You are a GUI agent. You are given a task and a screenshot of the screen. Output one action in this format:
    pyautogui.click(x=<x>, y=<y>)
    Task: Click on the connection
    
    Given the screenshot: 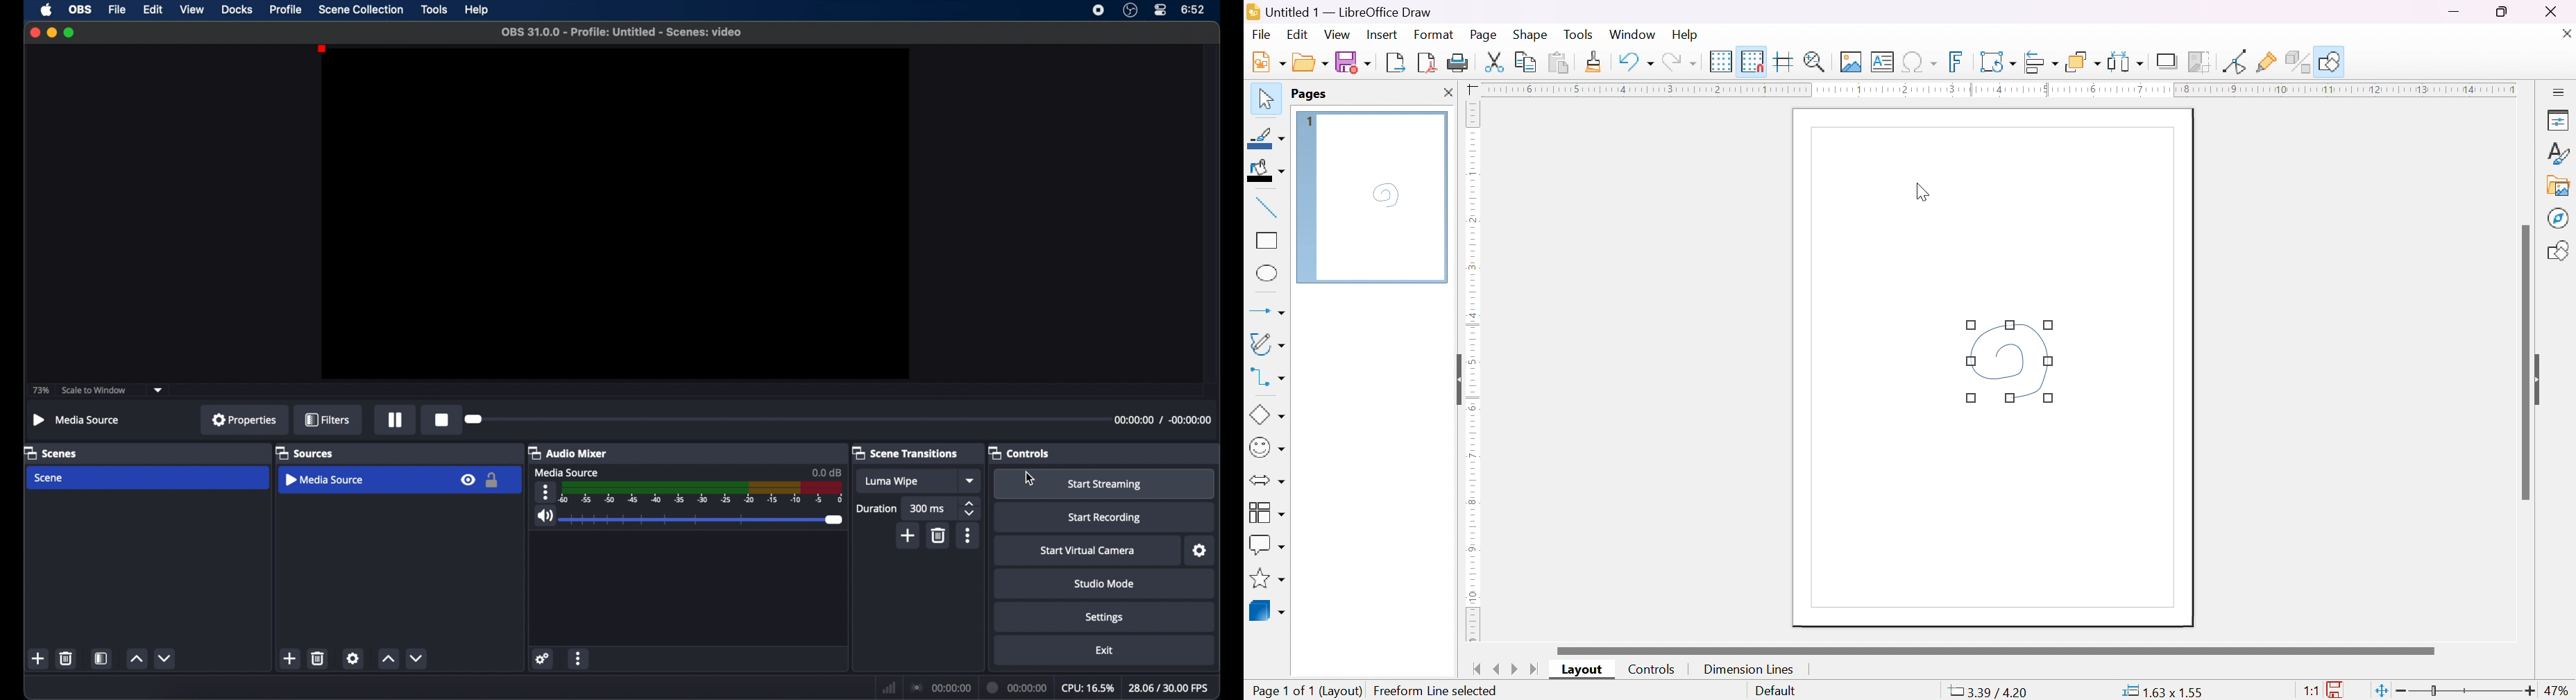 What is the action you would take?
    pyautogui.click(x=942, y=688)
    